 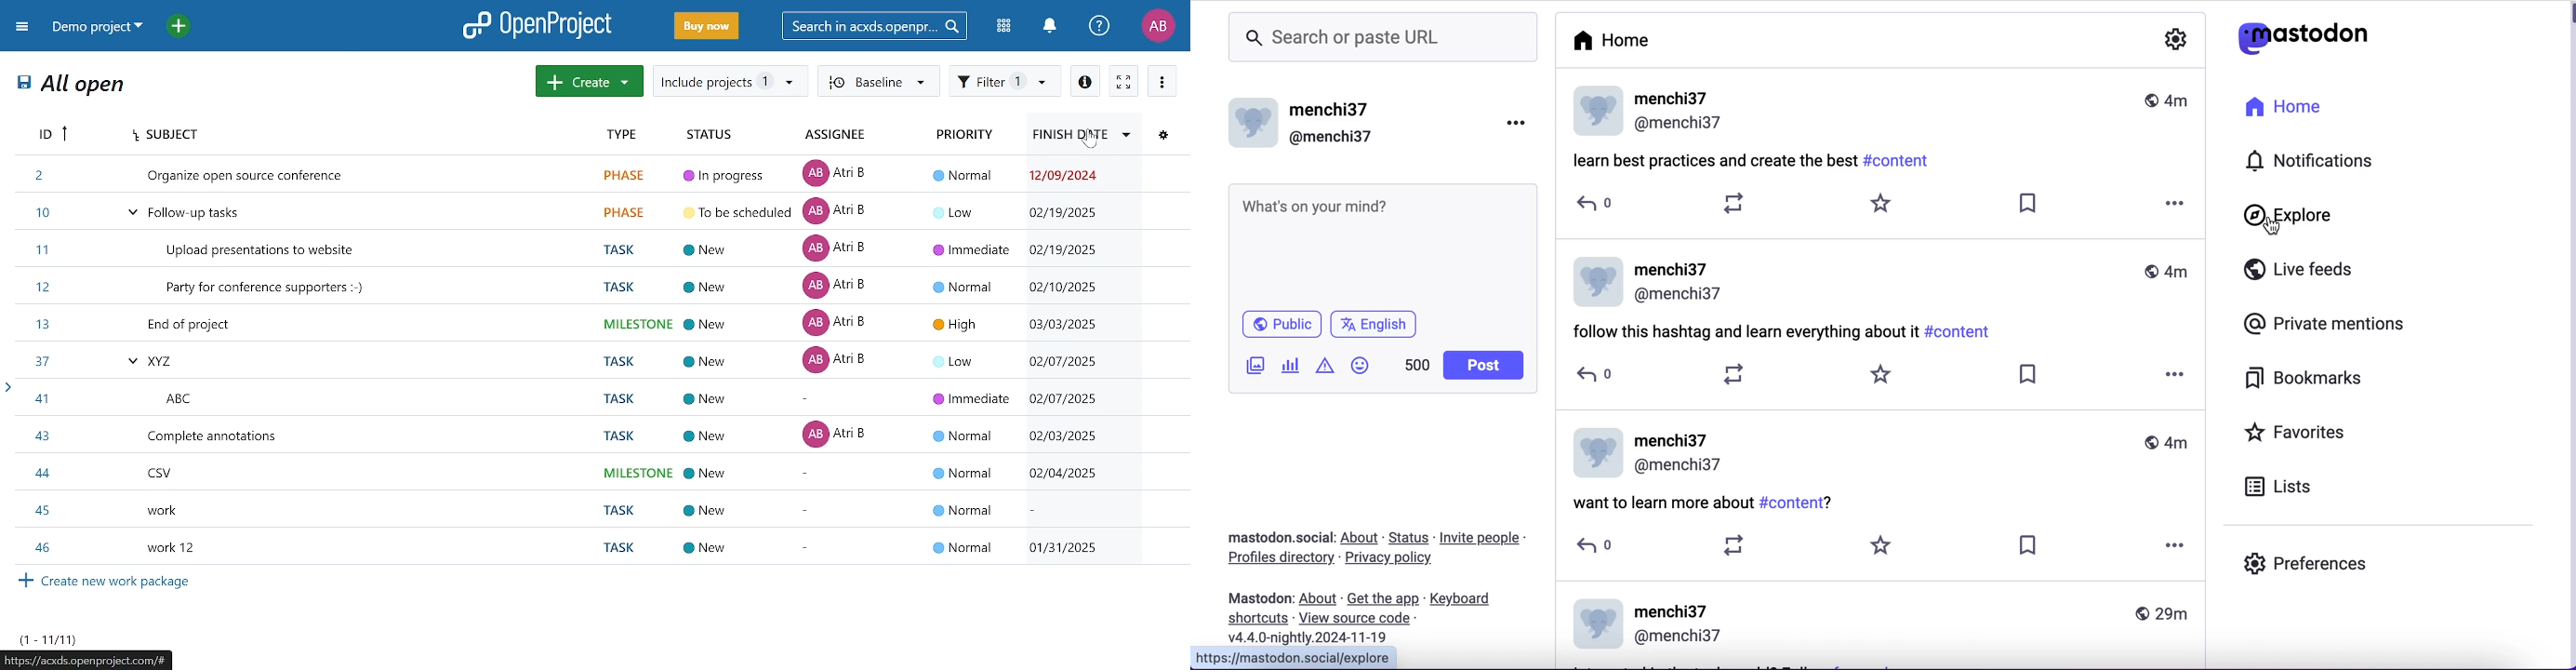 I want to click on configuration, so click(x=2176, y=40).